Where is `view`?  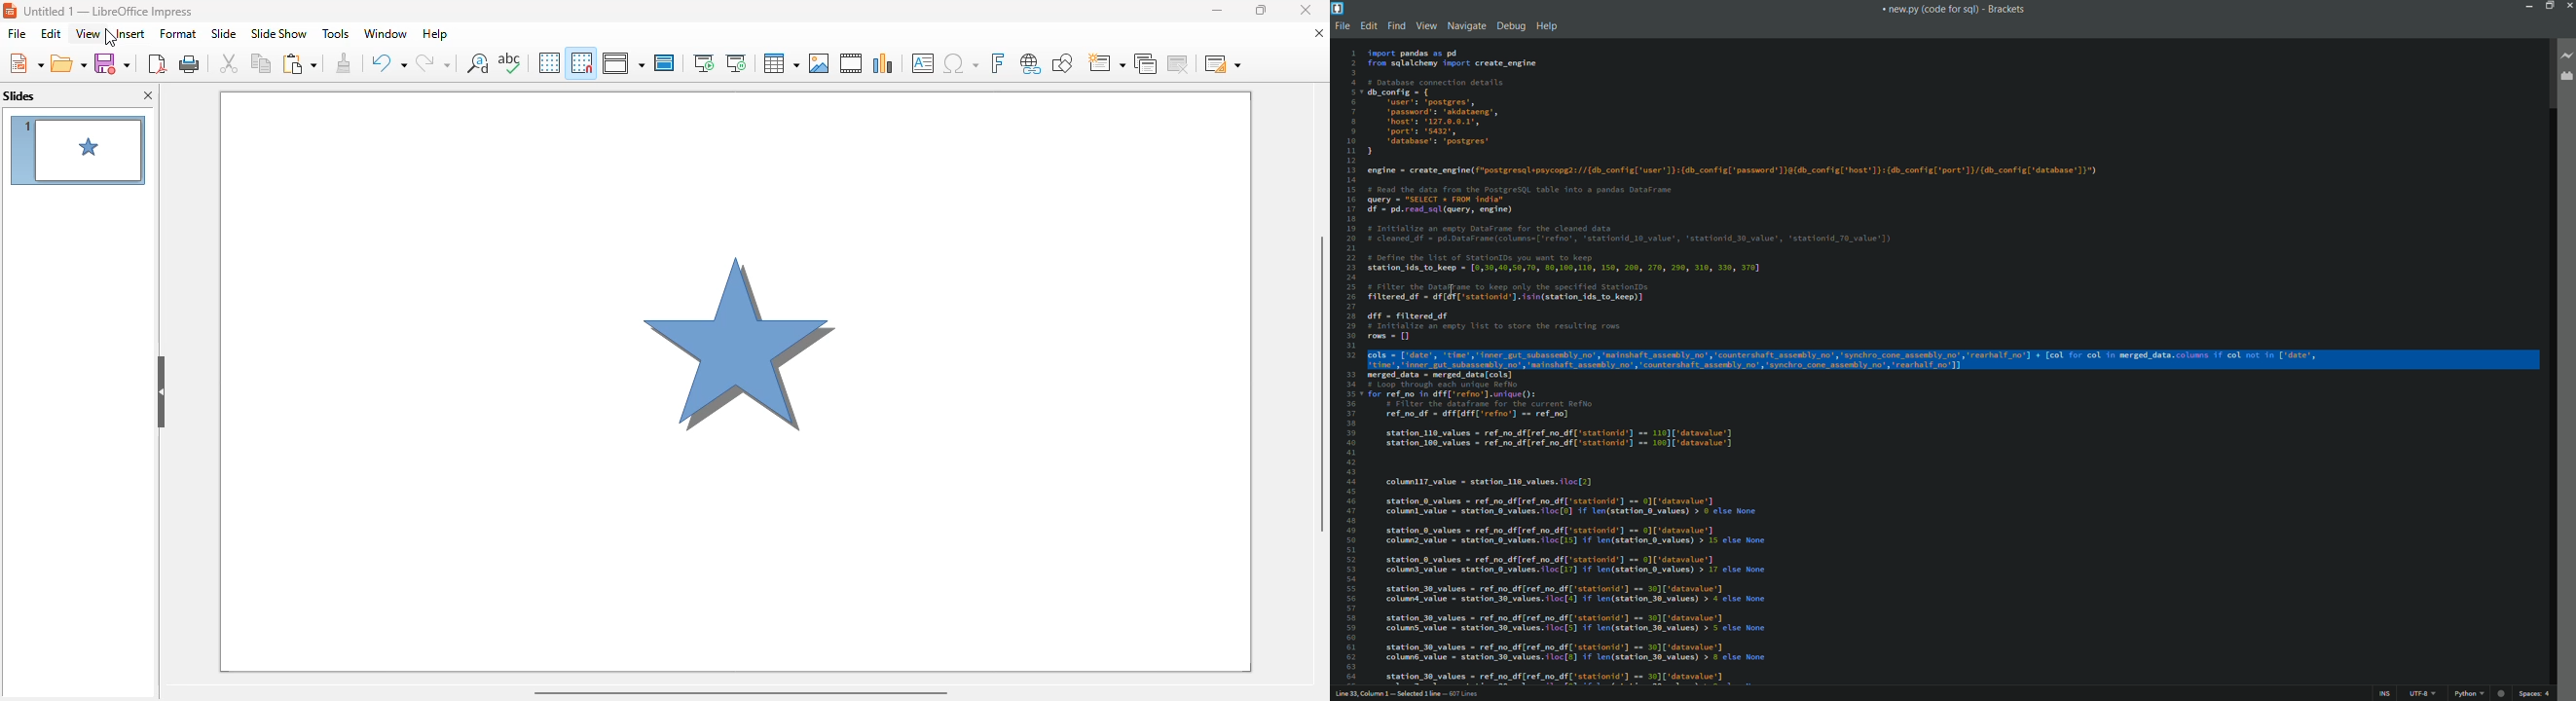 view is located at coordinates (89, 33).